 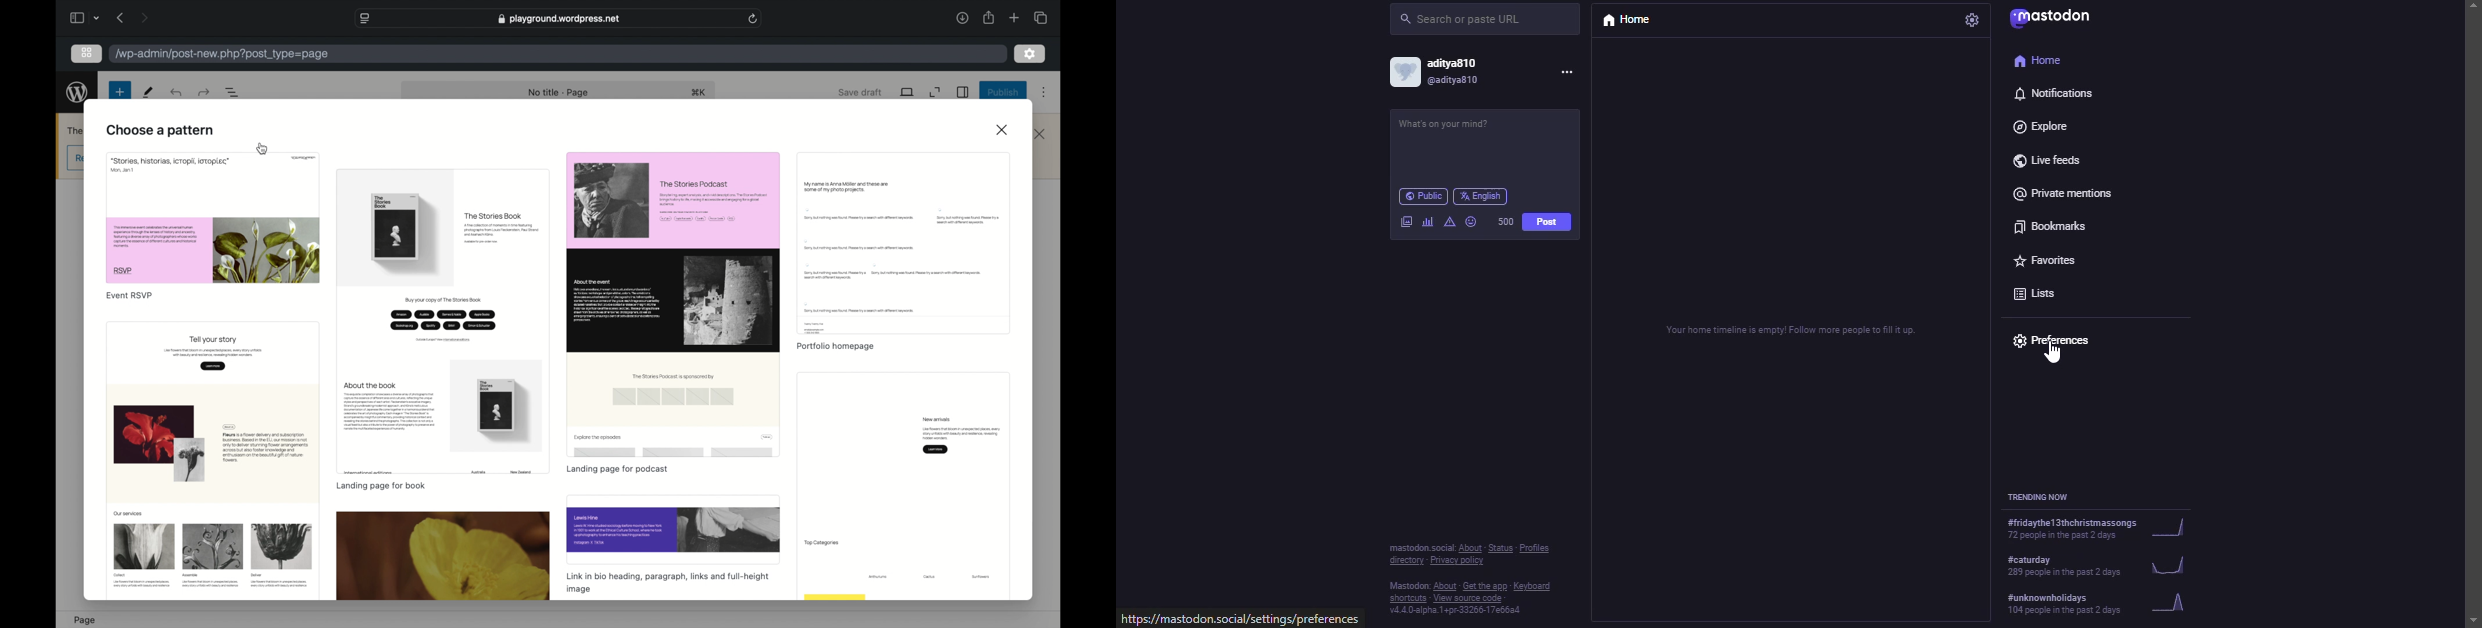 I want to click on settings, so click(x=1974, y=19).